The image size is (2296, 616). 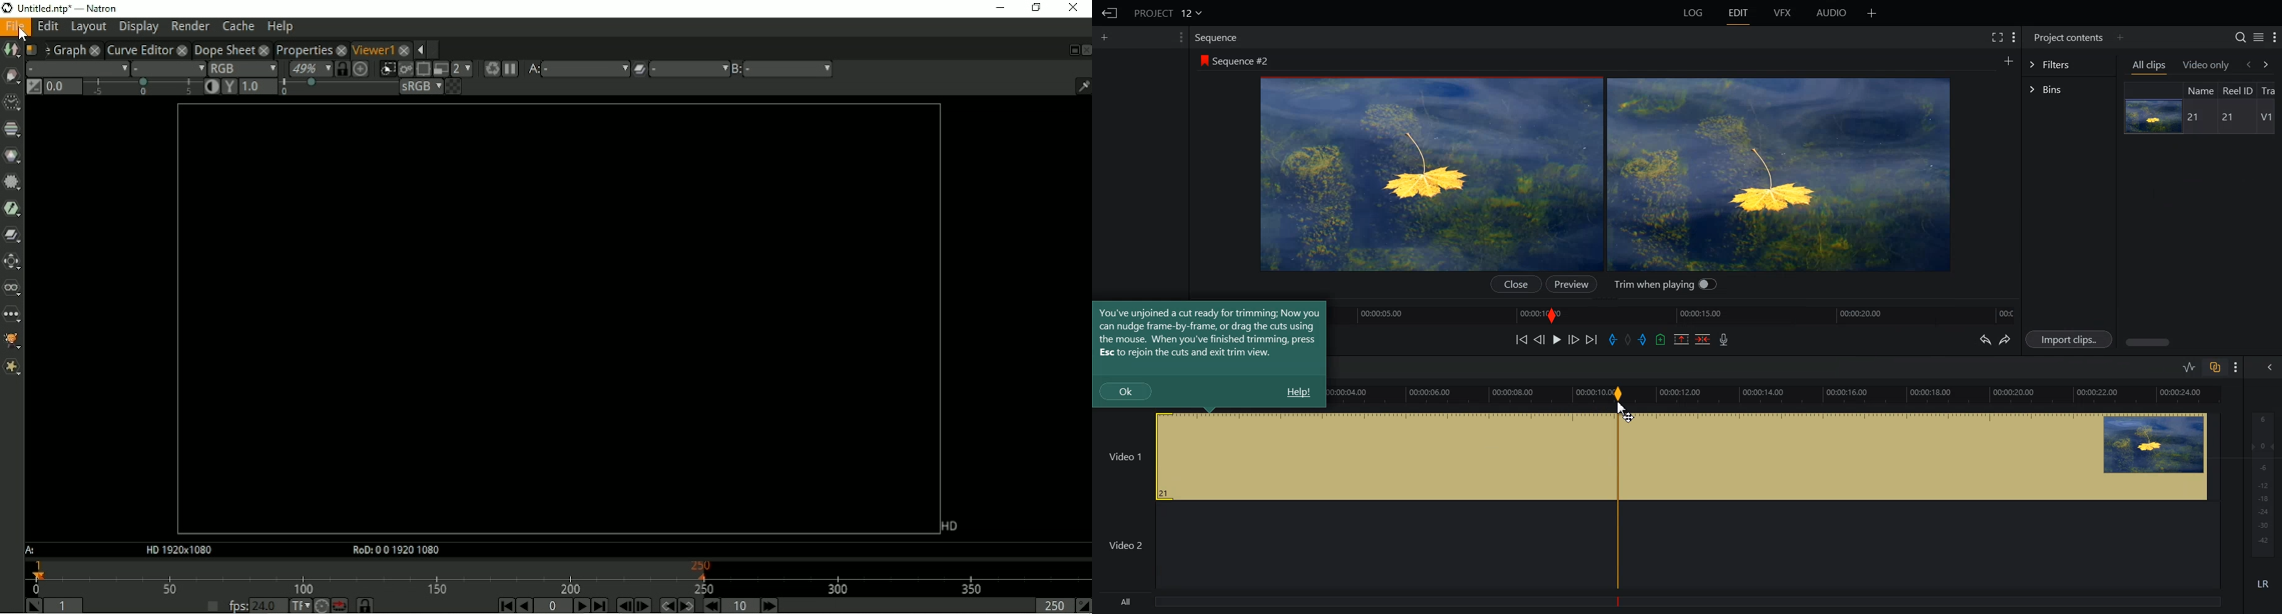 What do you see at coordinates (1574, 339) in the screenshot?
I see `Nudge one frame forward` at bounding box center [1574, 339].